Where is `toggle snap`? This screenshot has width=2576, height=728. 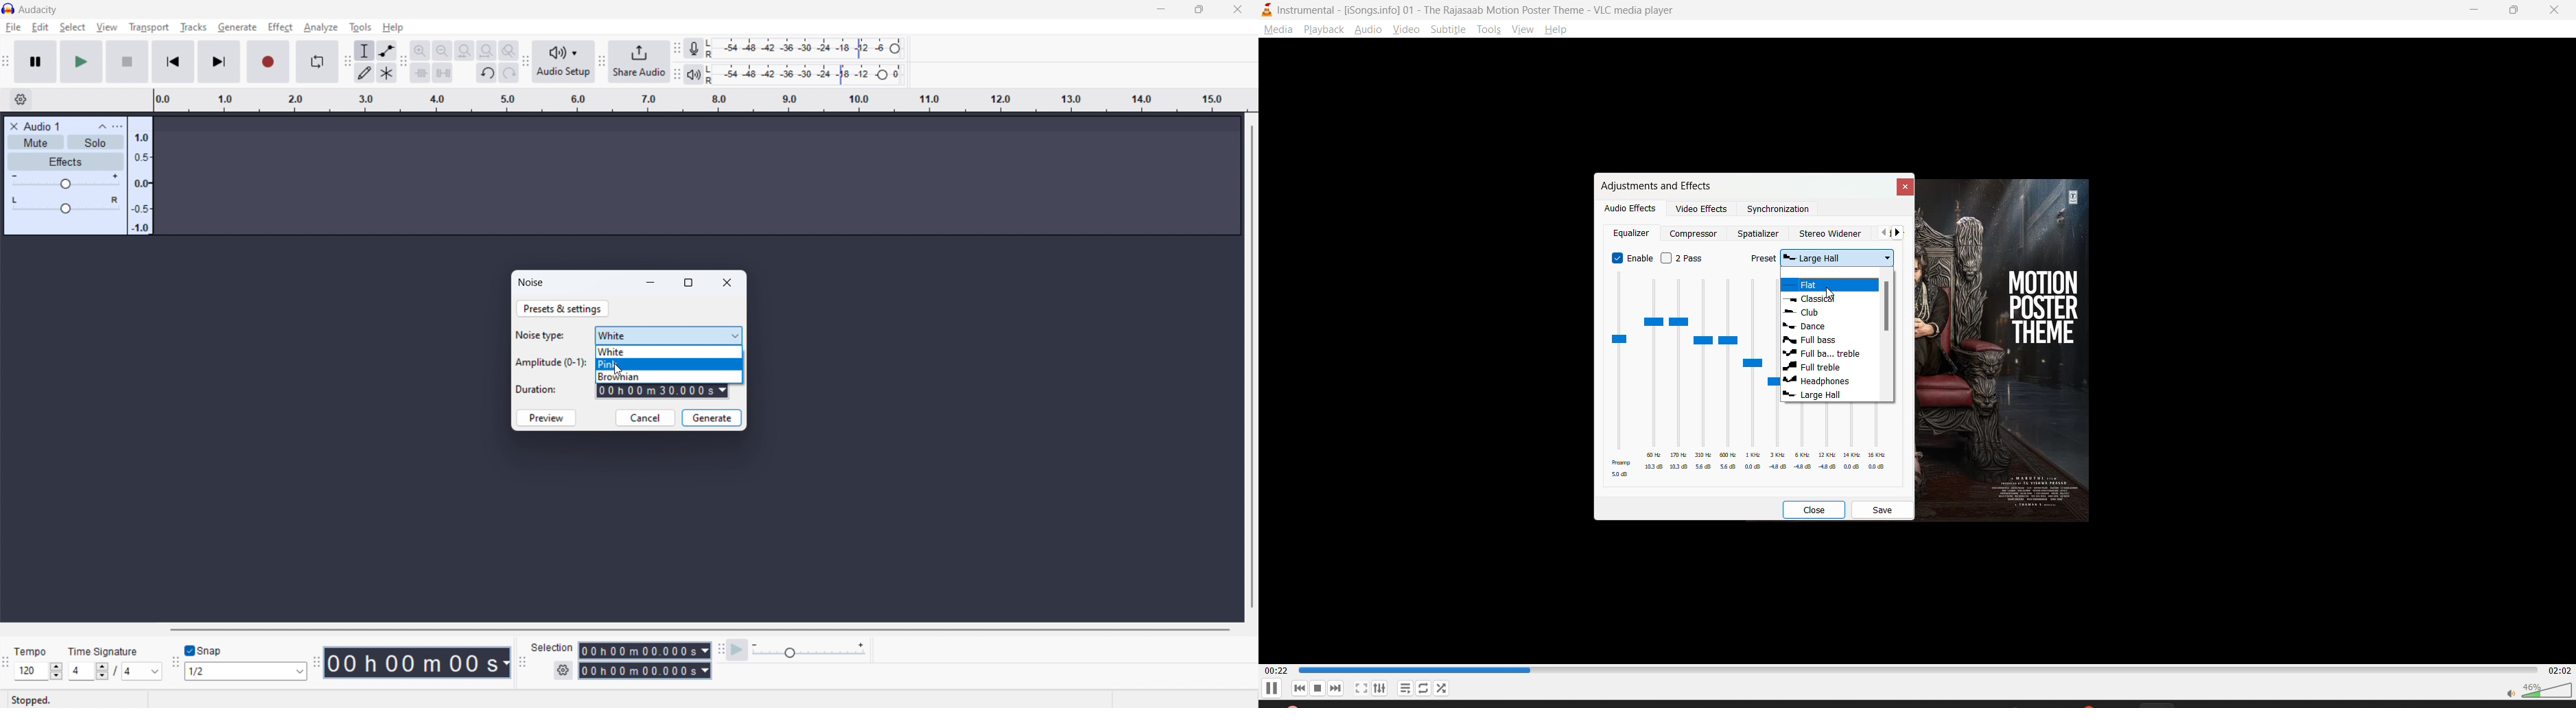 toggle snap is located at coordinates (205, 650).